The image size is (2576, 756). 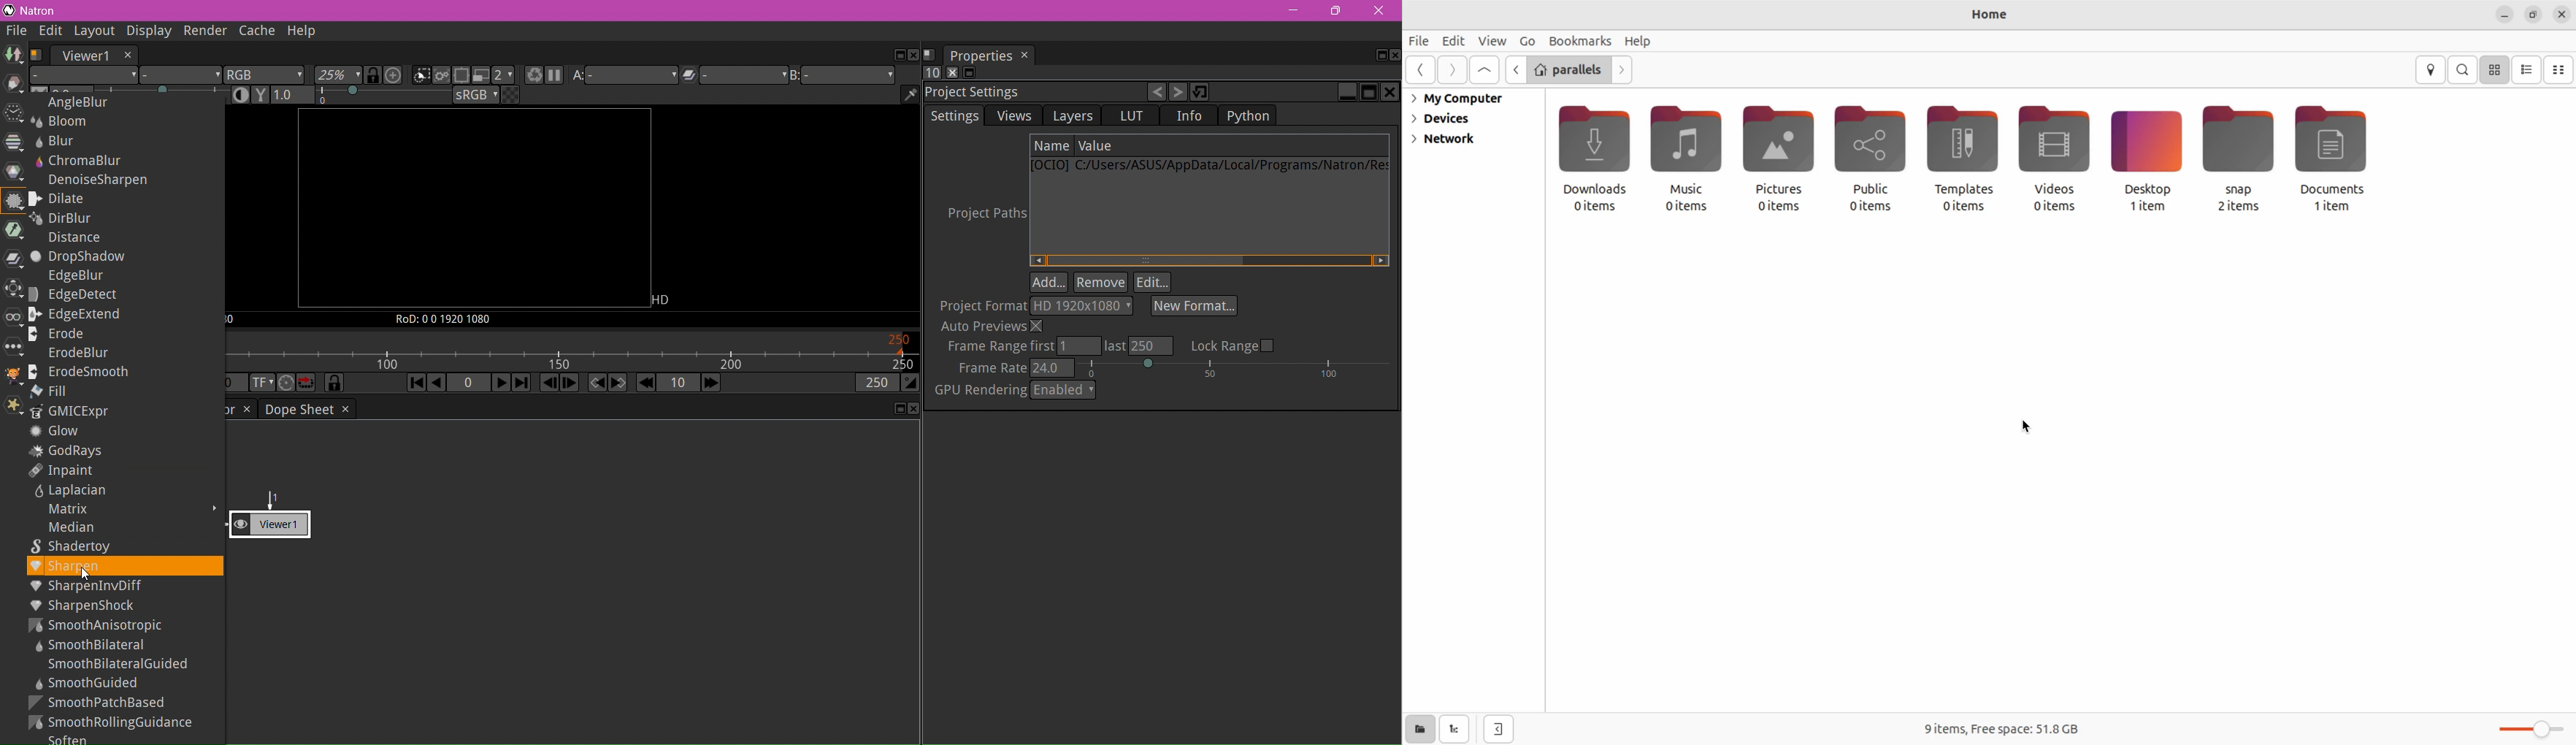 I want to click on First frame, so click(x=414, y=384).